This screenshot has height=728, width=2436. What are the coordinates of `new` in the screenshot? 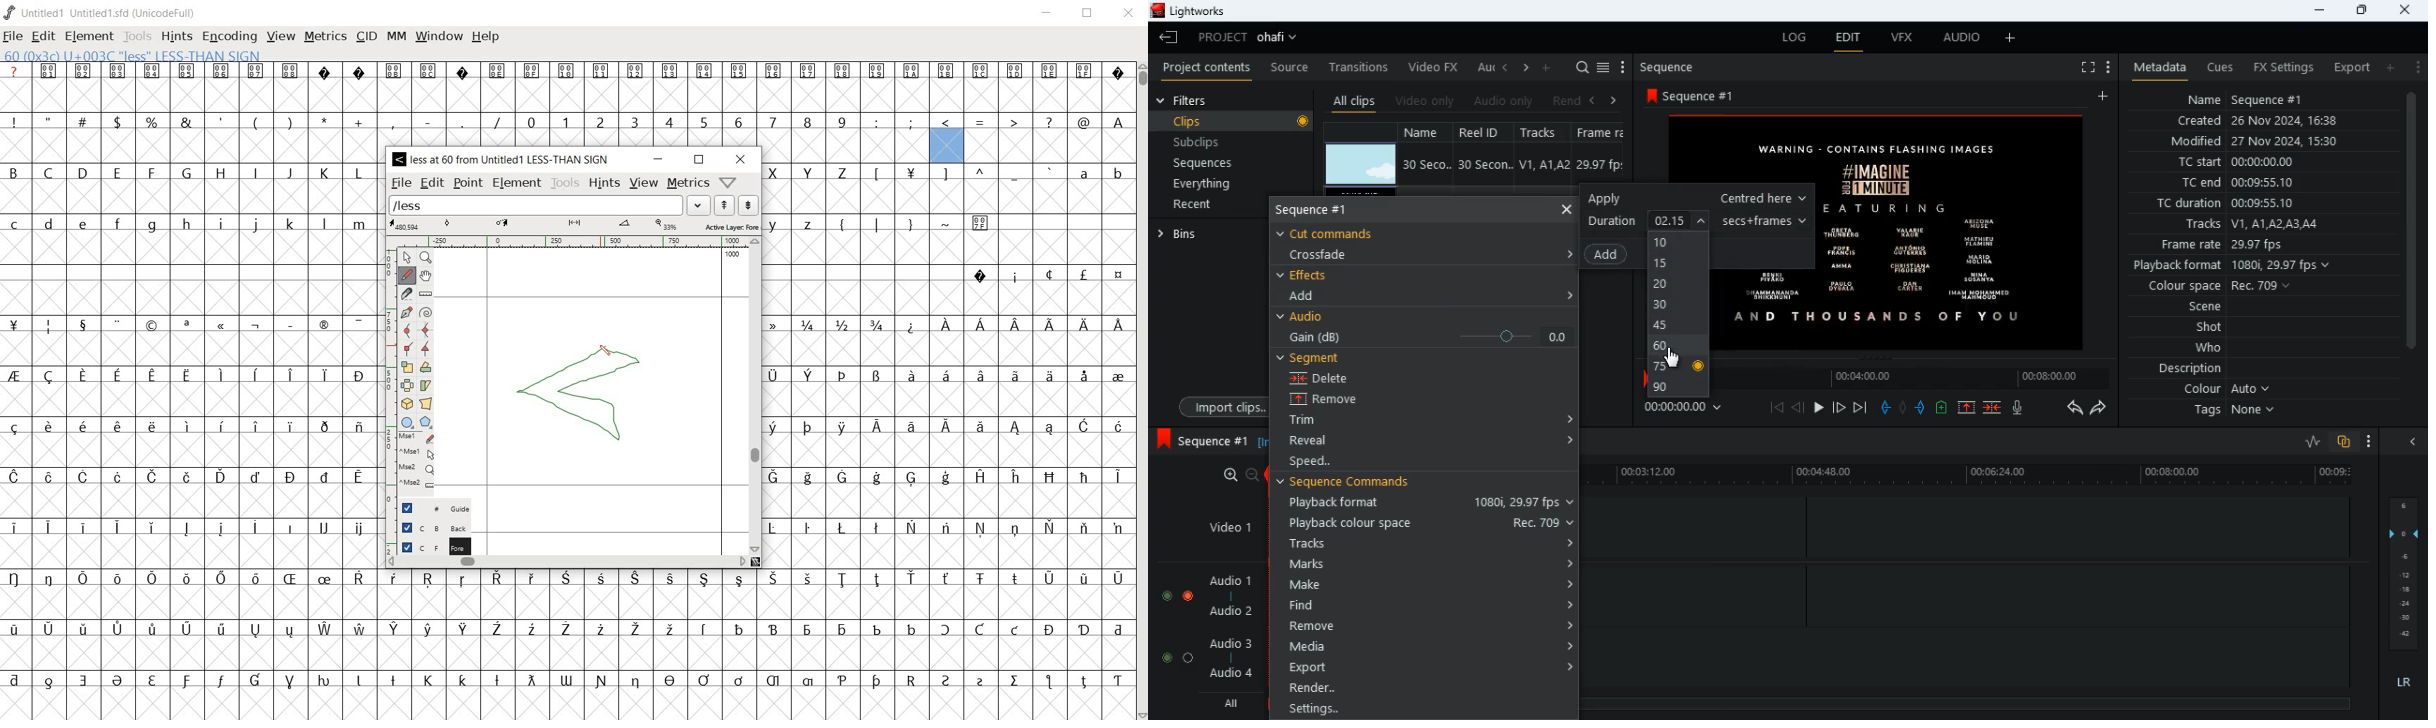 It's located at (1944, 410).